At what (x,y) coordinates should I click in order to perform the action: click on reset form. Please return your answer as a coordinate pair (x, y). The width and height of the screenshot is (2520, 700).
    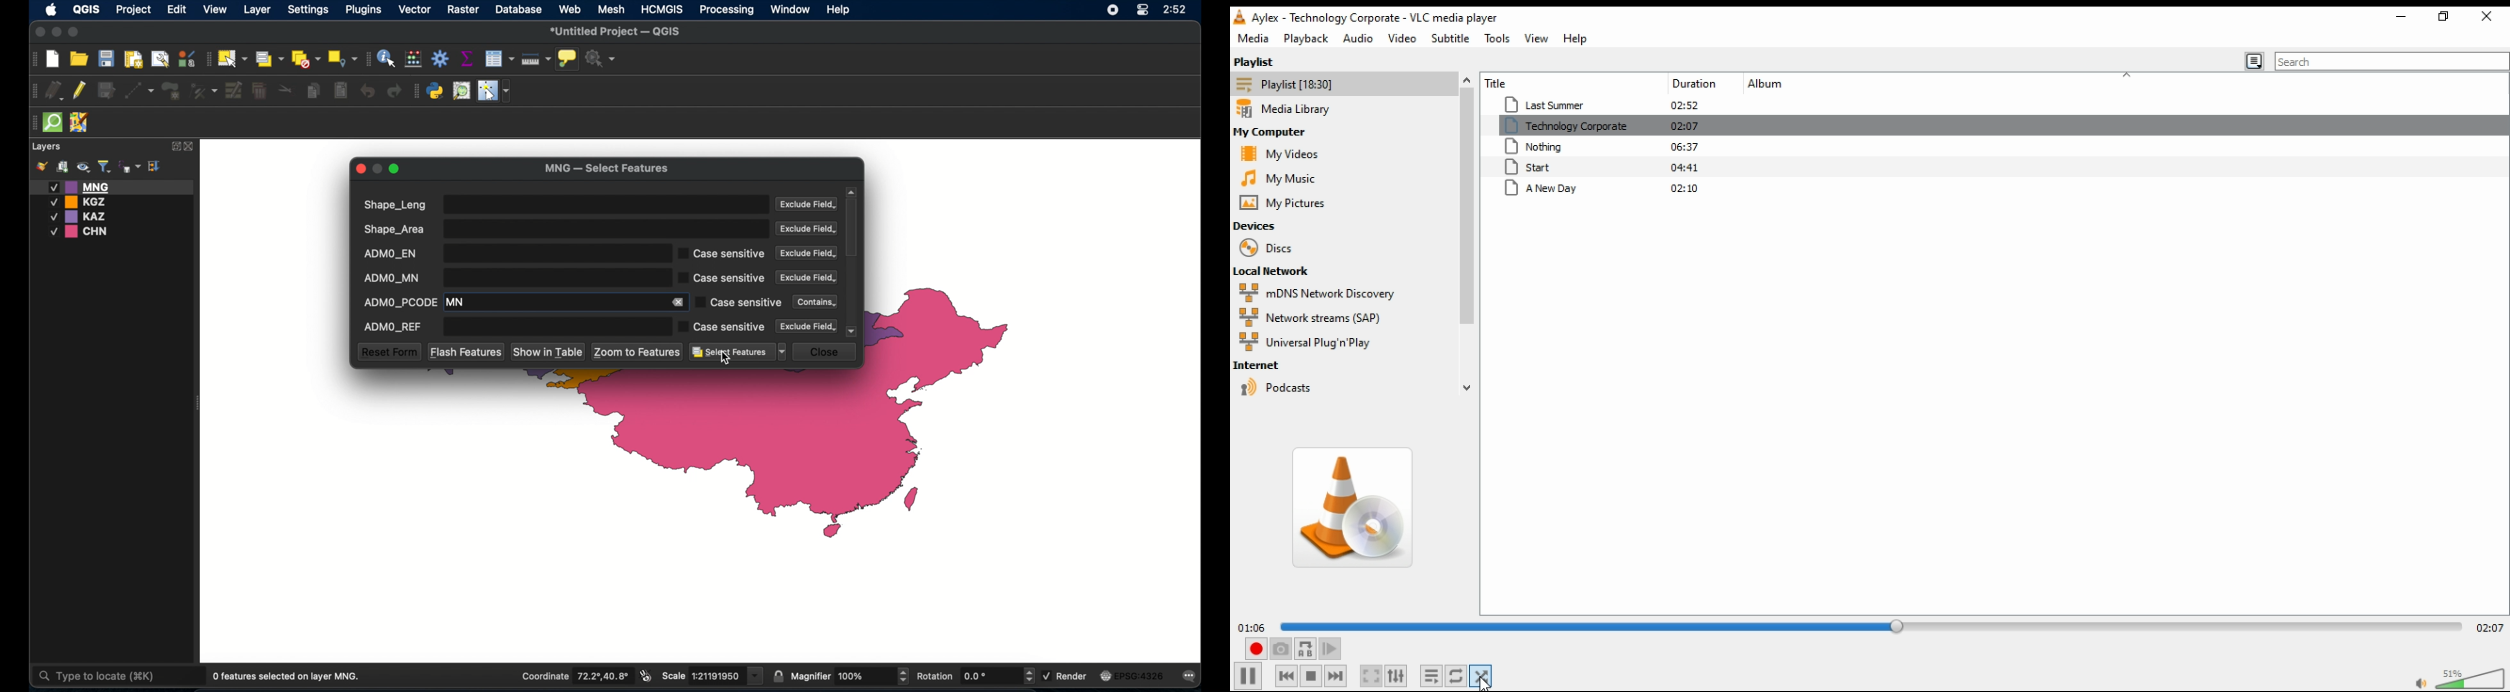
    Looking at the image, I should click on (388, 352).